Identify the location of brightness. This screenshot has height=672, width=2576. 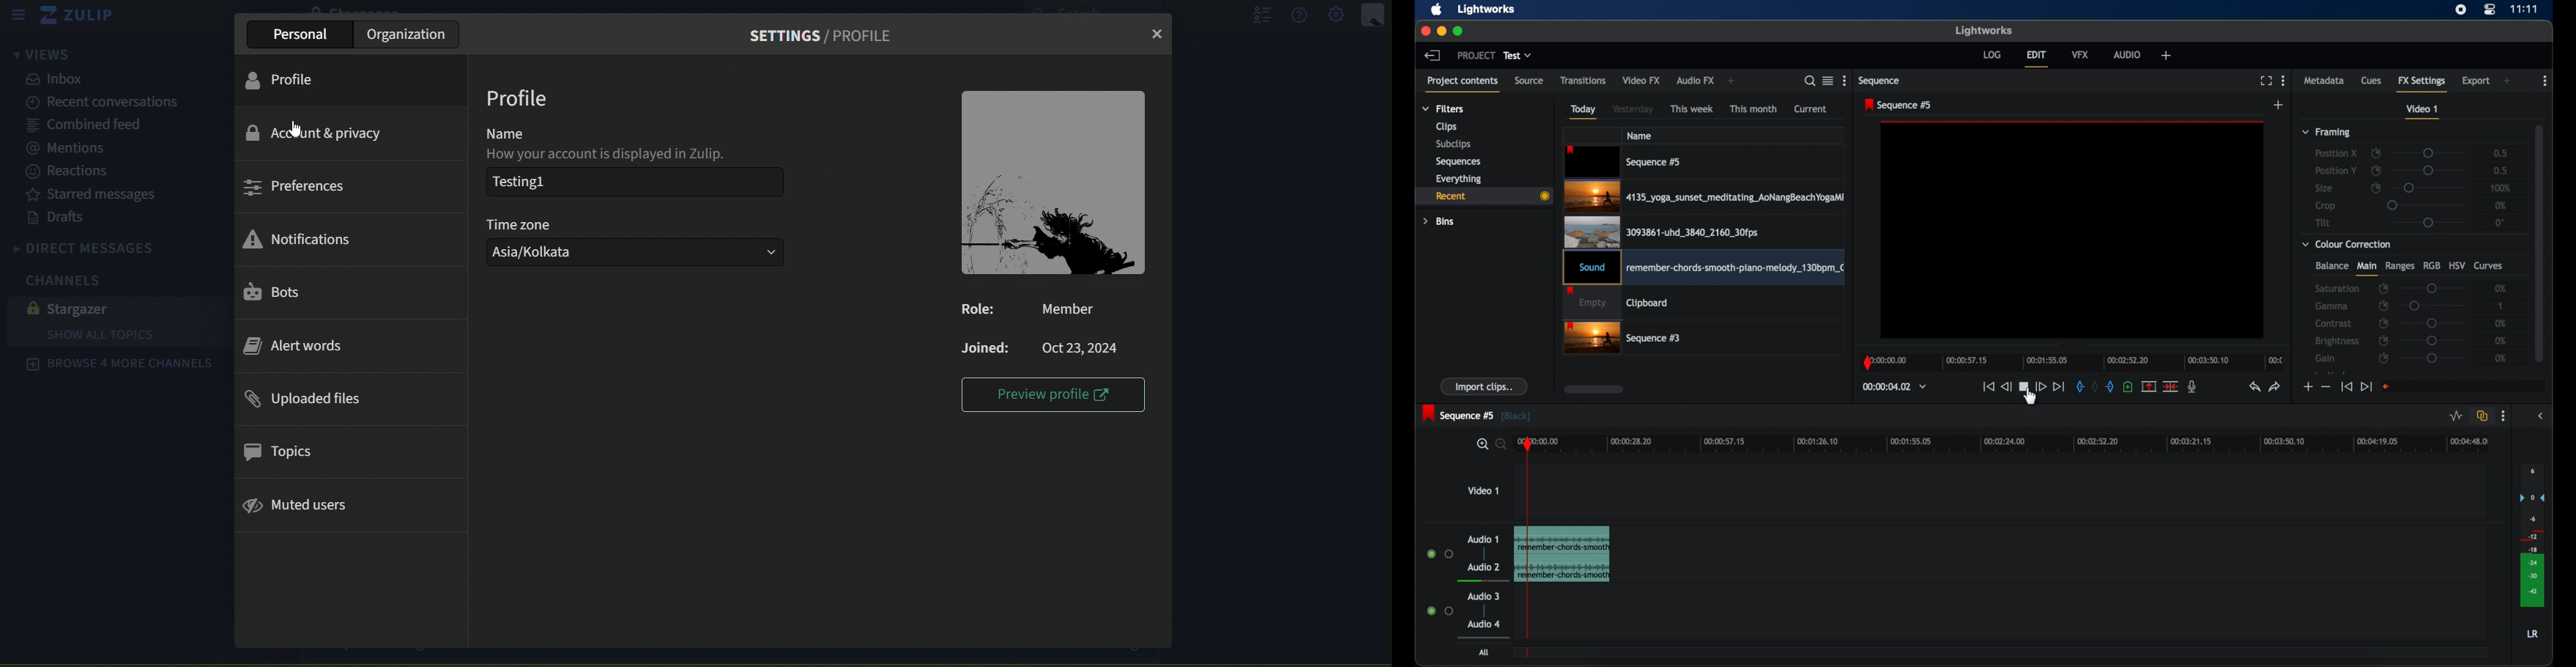
(2338, 341).